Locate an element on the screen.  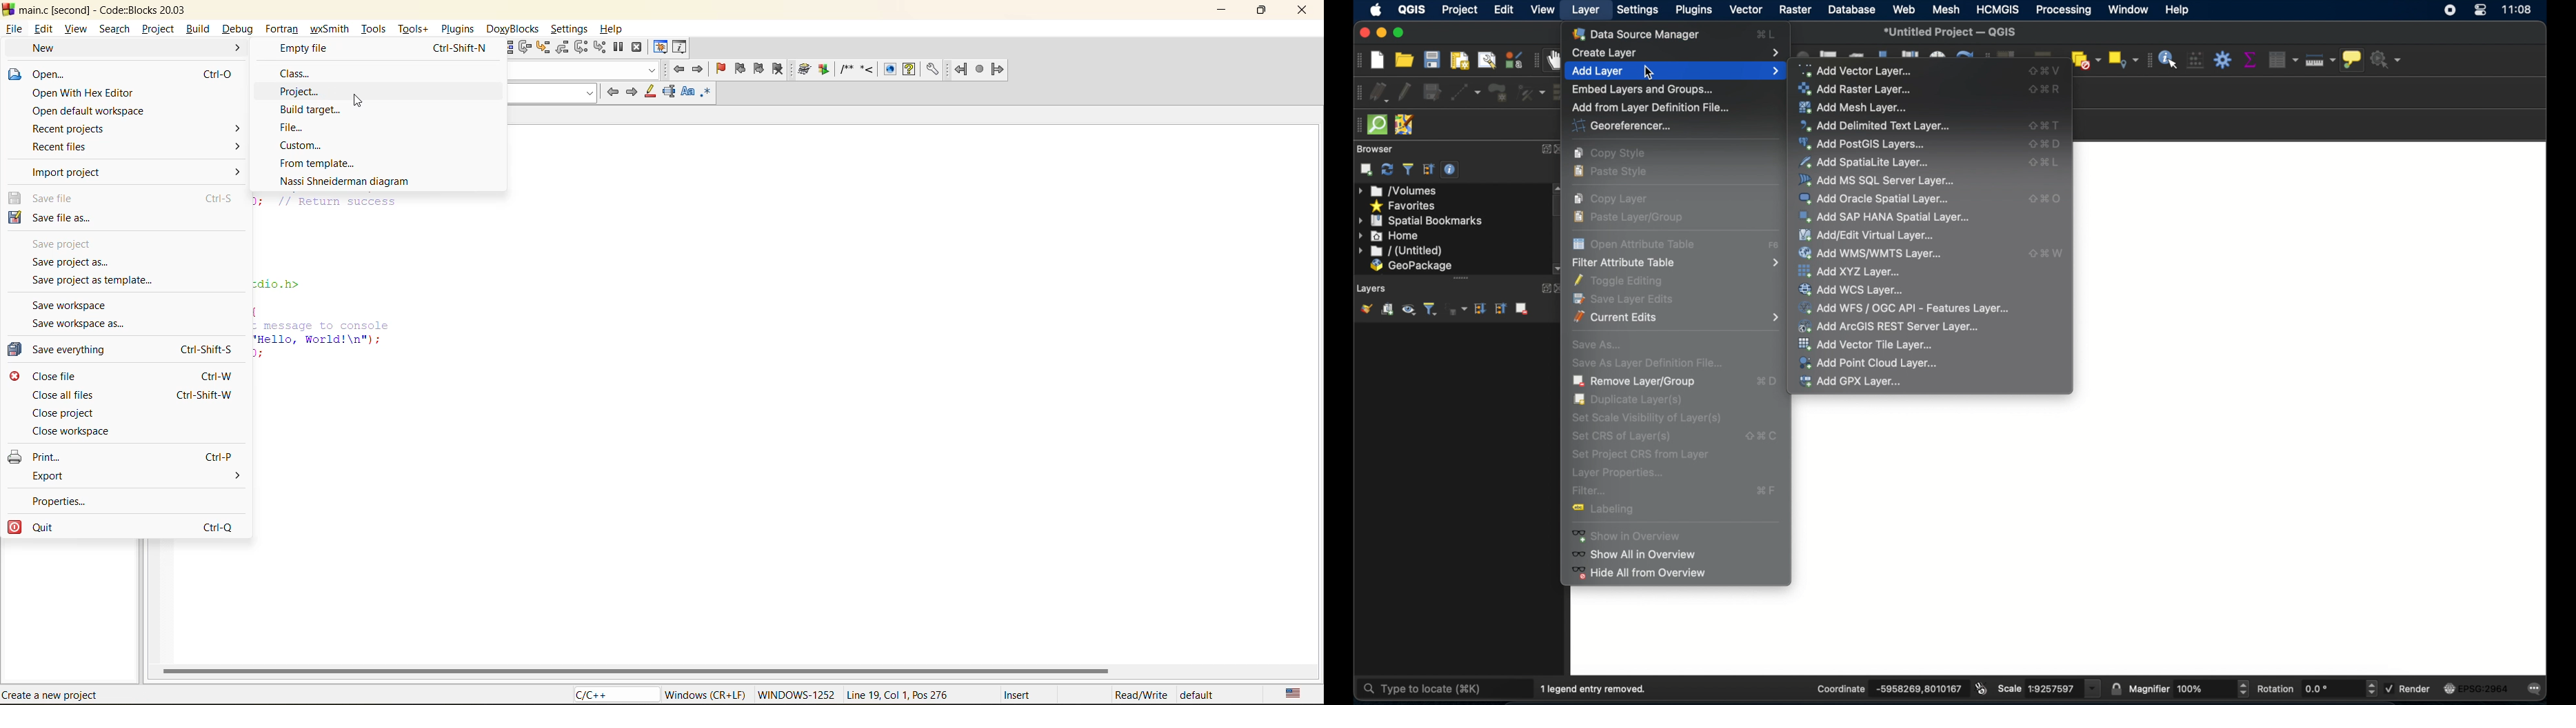
render is located at coordinates (2419, 689).